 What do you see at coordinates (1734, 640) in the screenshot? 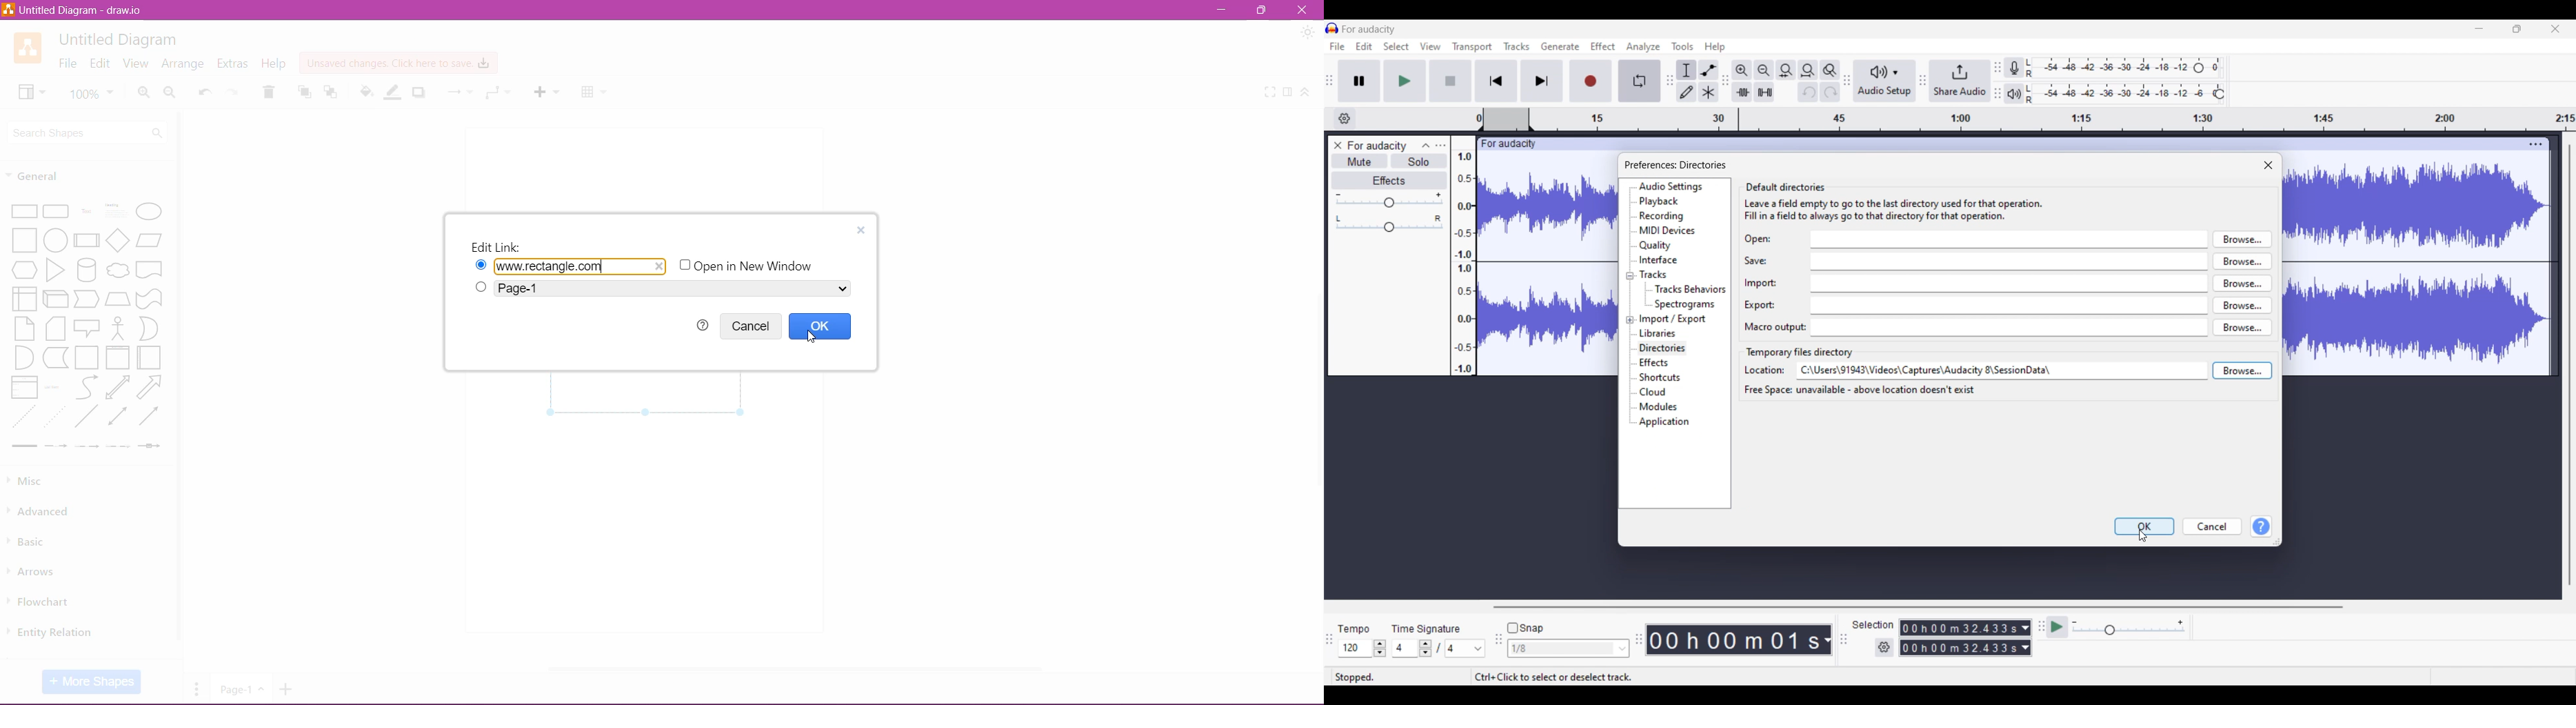
I see `Current timestamp of track` at bounding box center [1734, 640].